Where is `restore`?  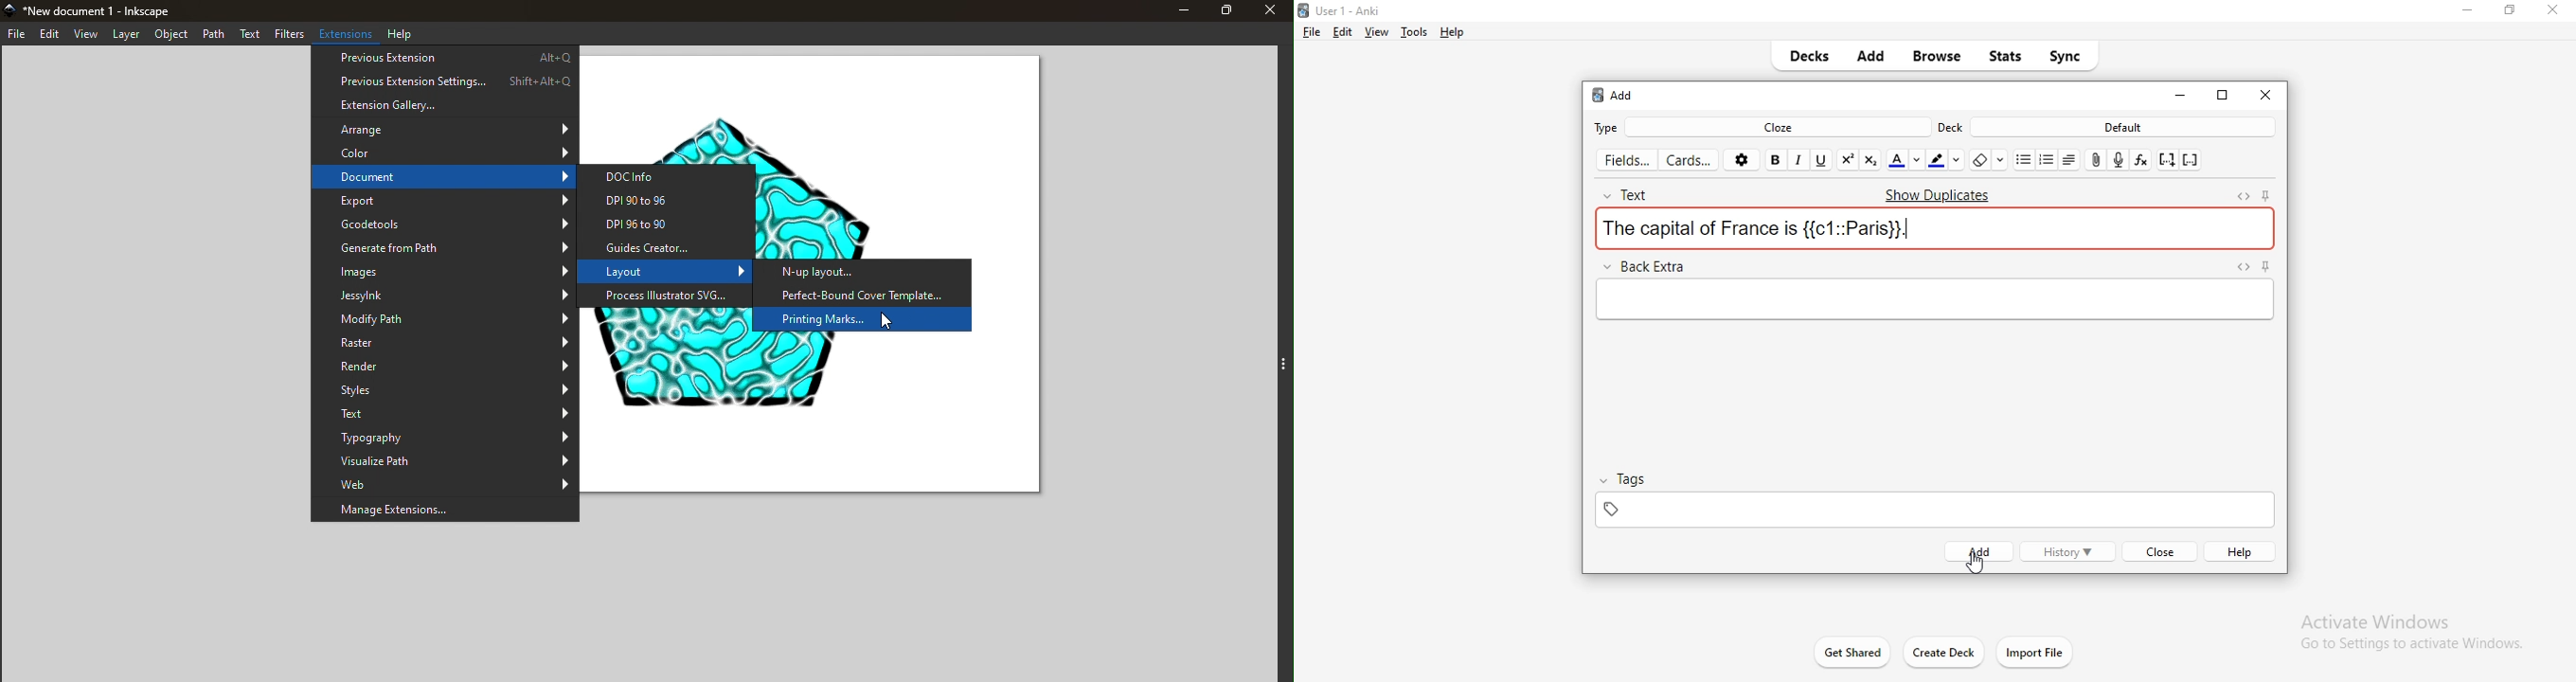
restore is located at coordinates (2507, 15).